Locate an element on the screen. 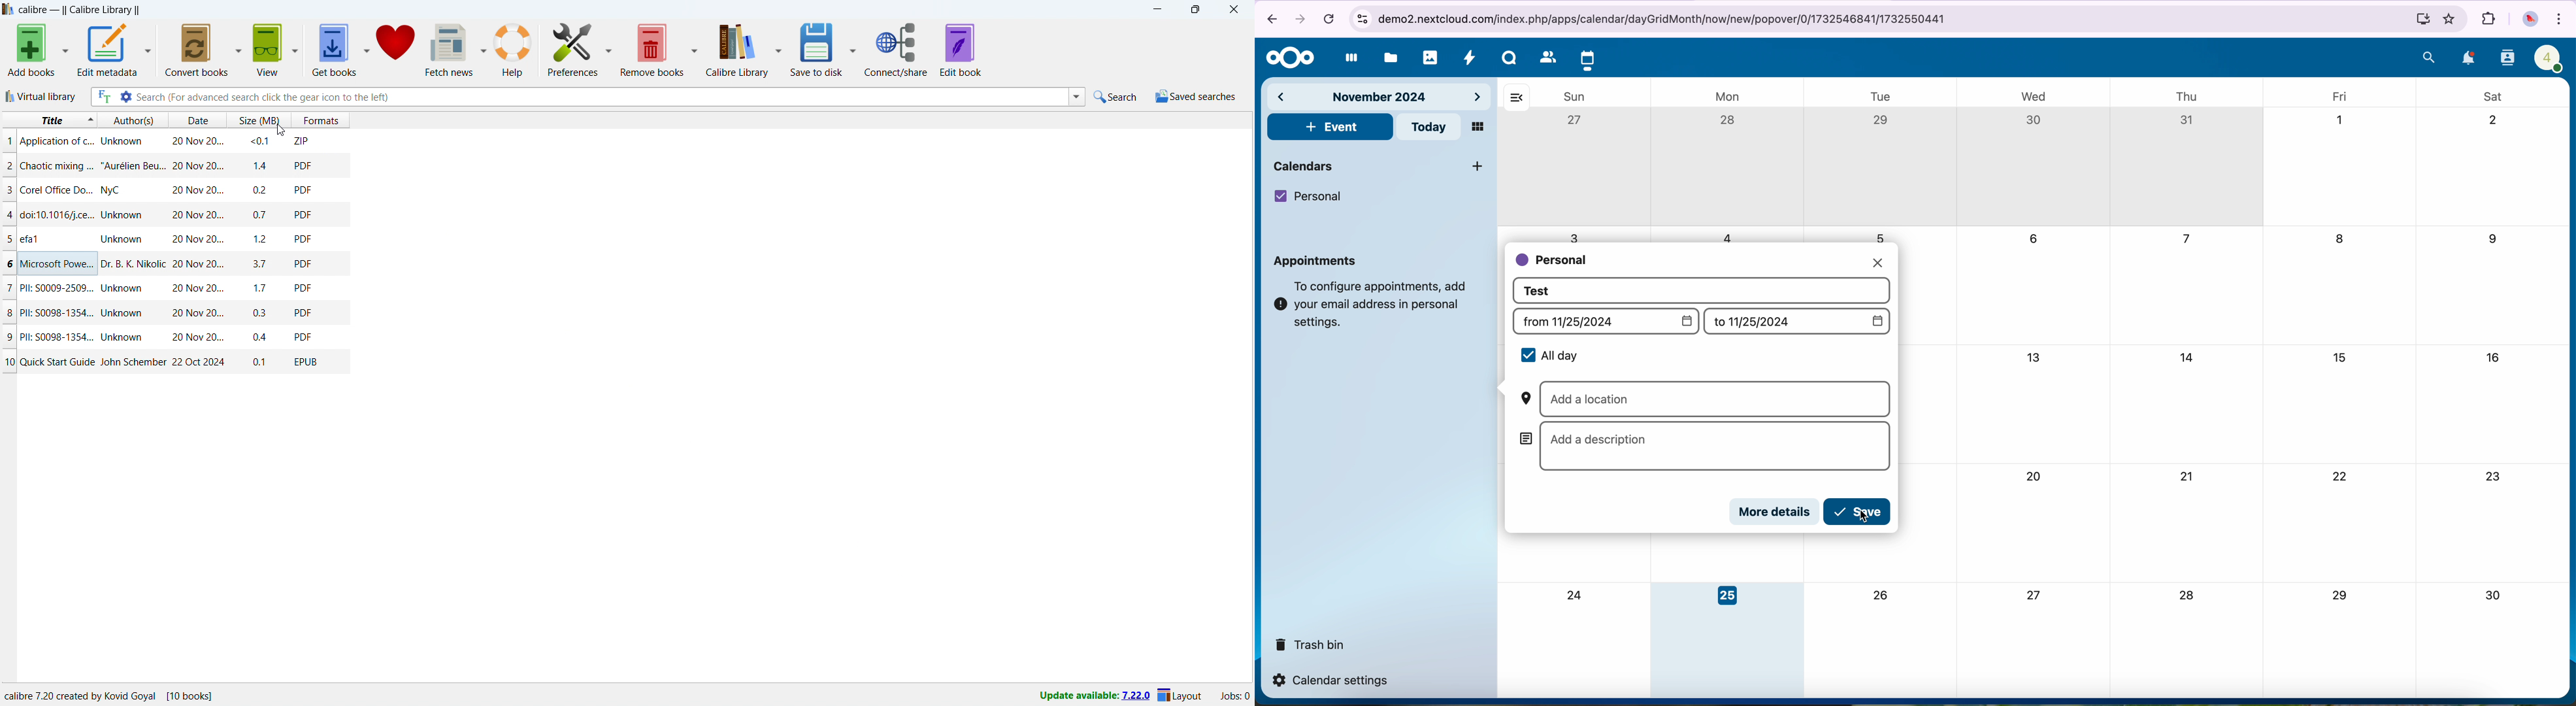 This screenshot has height=728, width=2576. click on save button is located at coordinates (1858, 512).